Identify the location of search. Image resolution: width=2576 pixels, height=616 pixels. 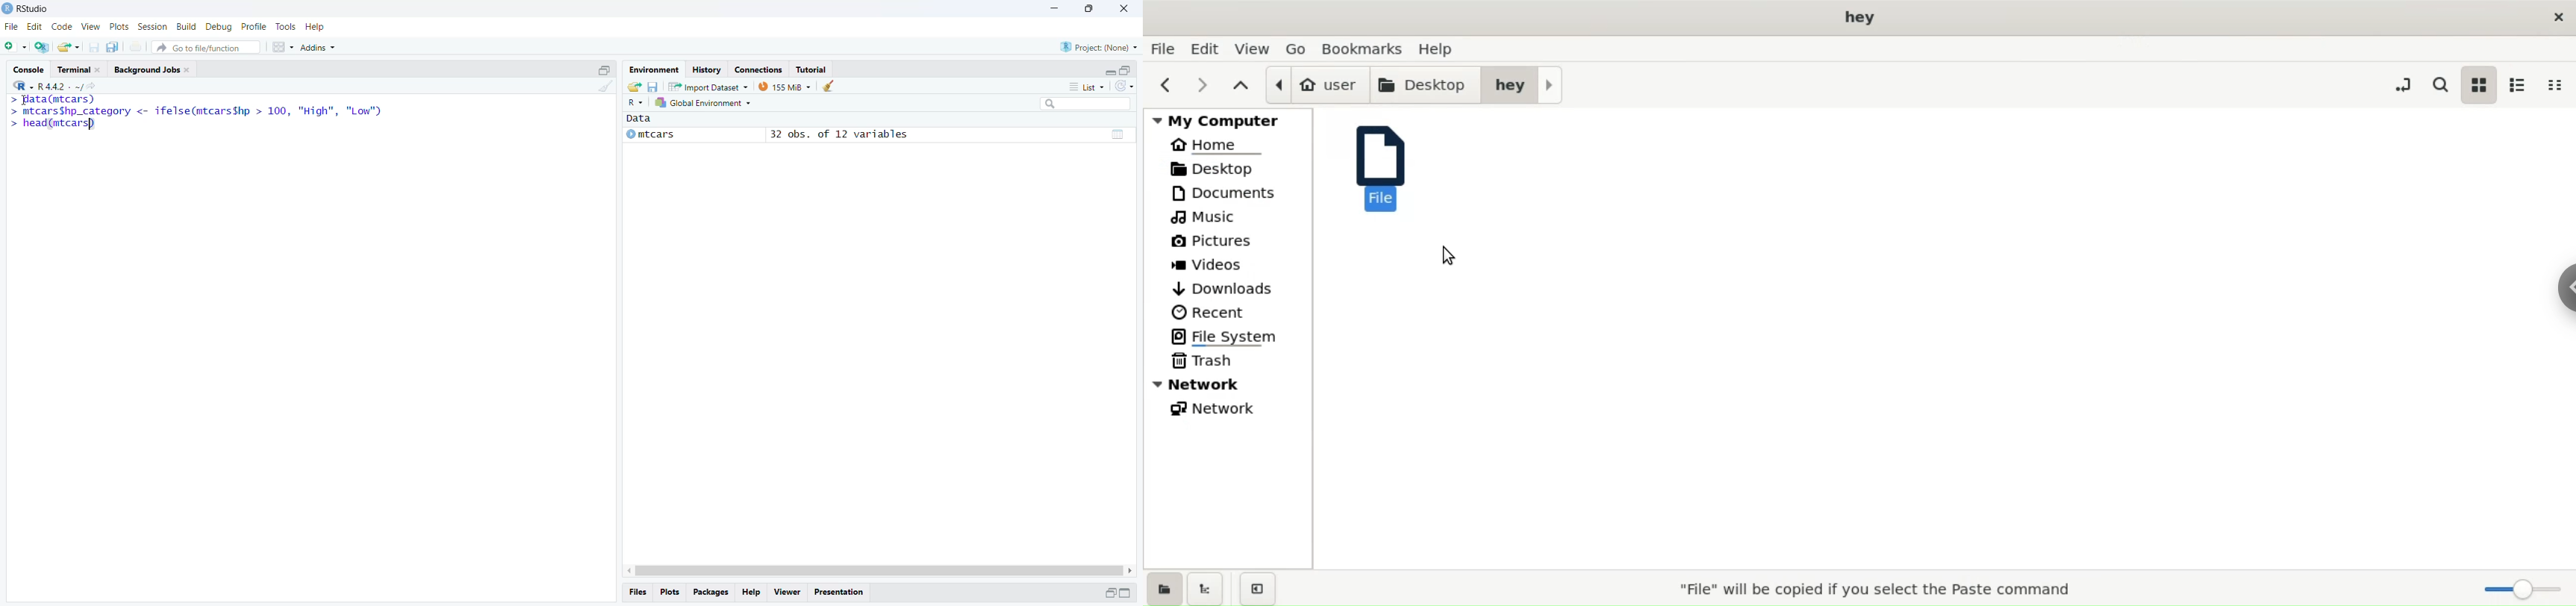
(2439, 85).